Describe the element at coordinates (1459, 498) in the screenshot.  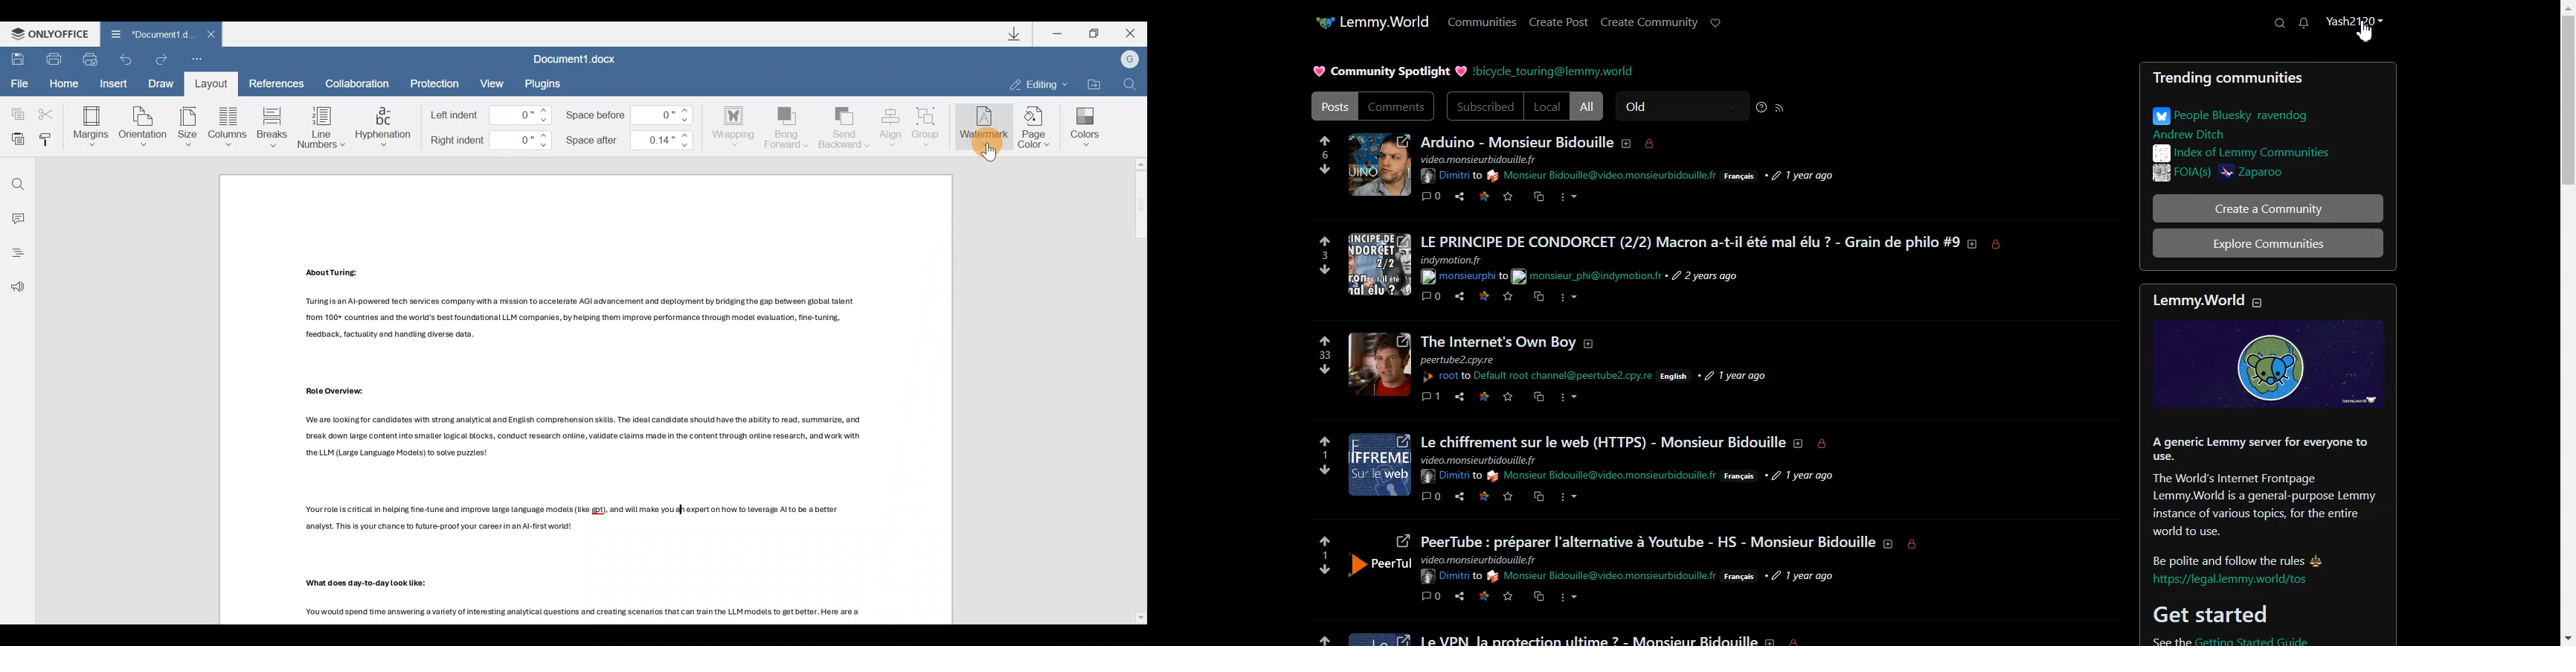
I see `share` at that location.